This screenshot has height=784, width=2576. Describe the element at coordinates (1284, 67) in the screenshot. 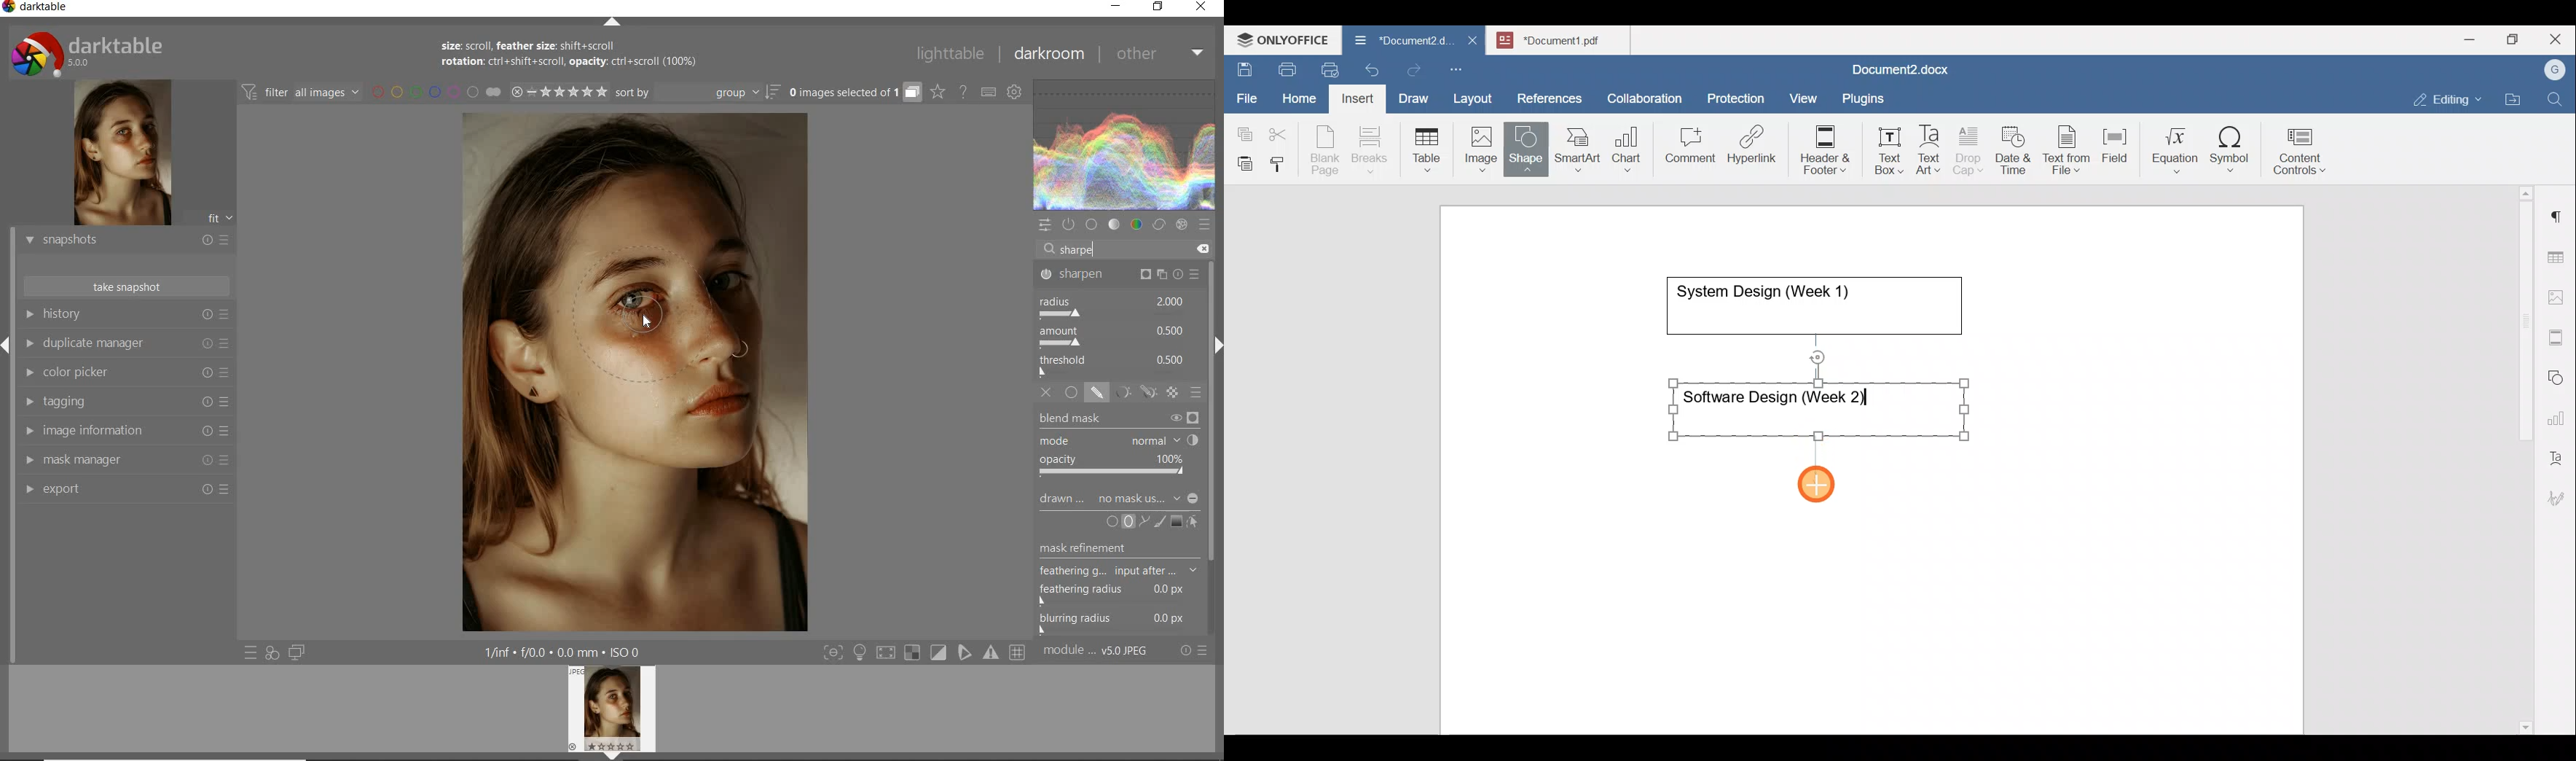

I see `Print file` at that location.